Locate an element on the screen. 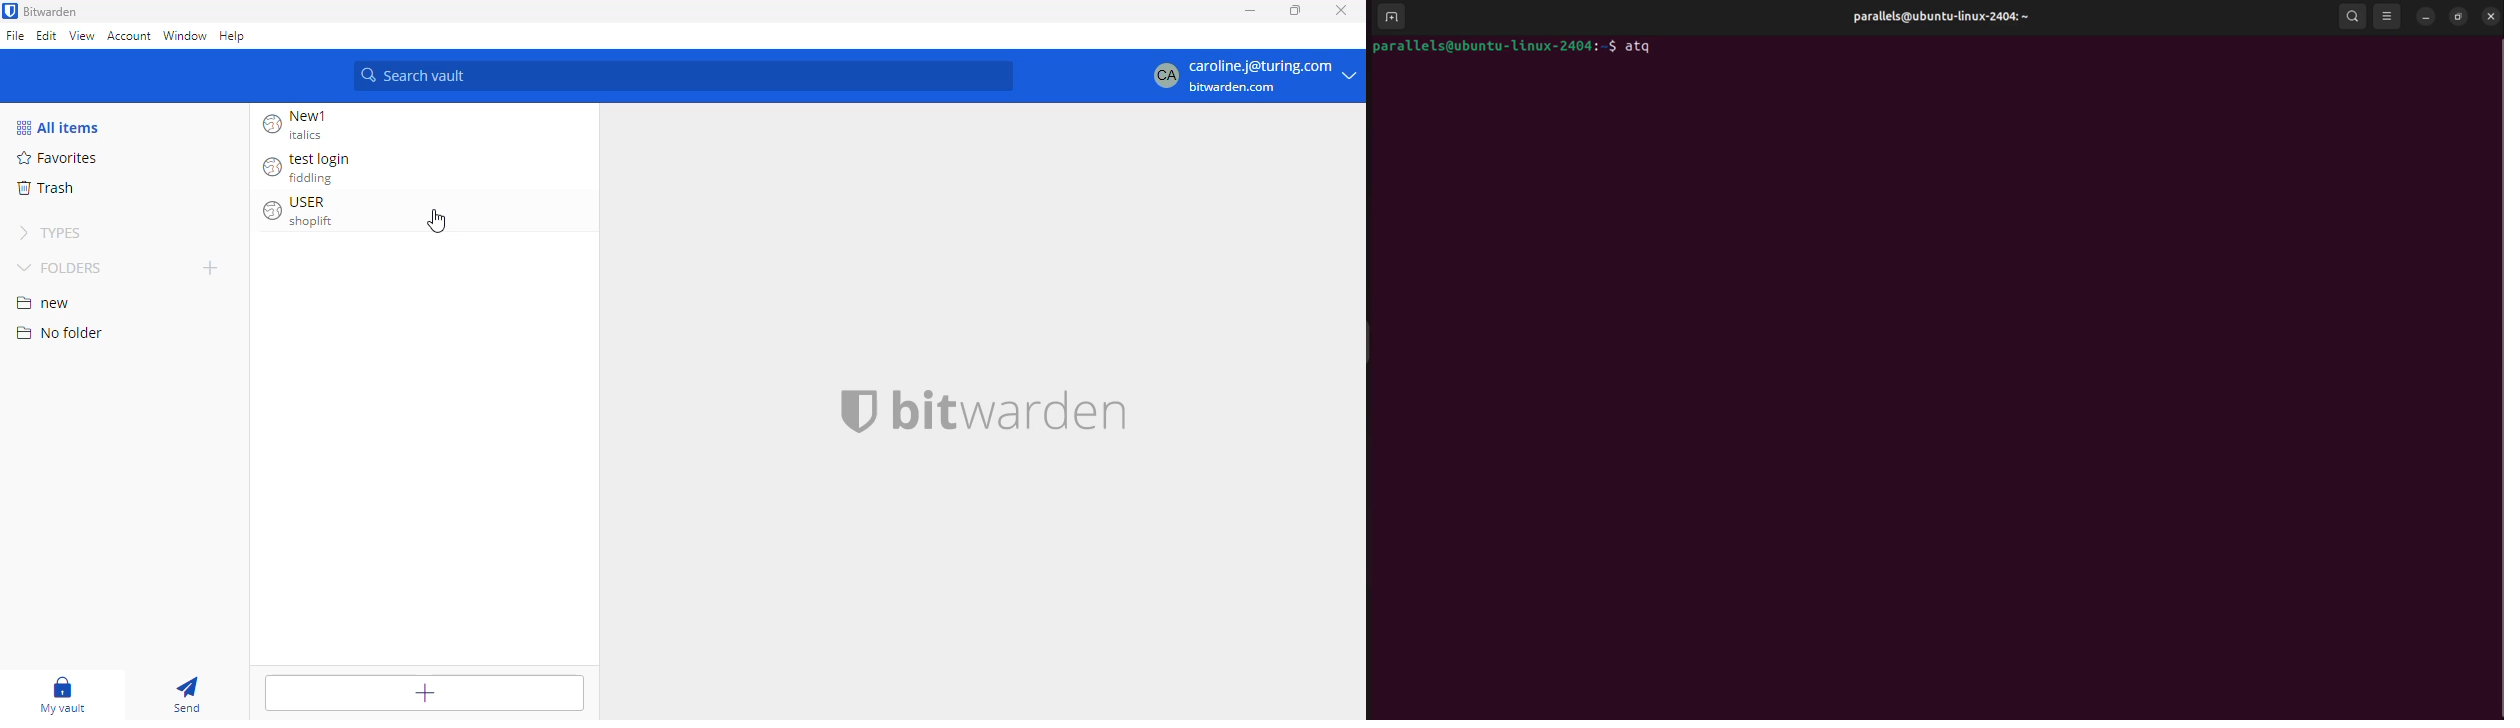  bash prompt is located at coordinates (1493, 46).